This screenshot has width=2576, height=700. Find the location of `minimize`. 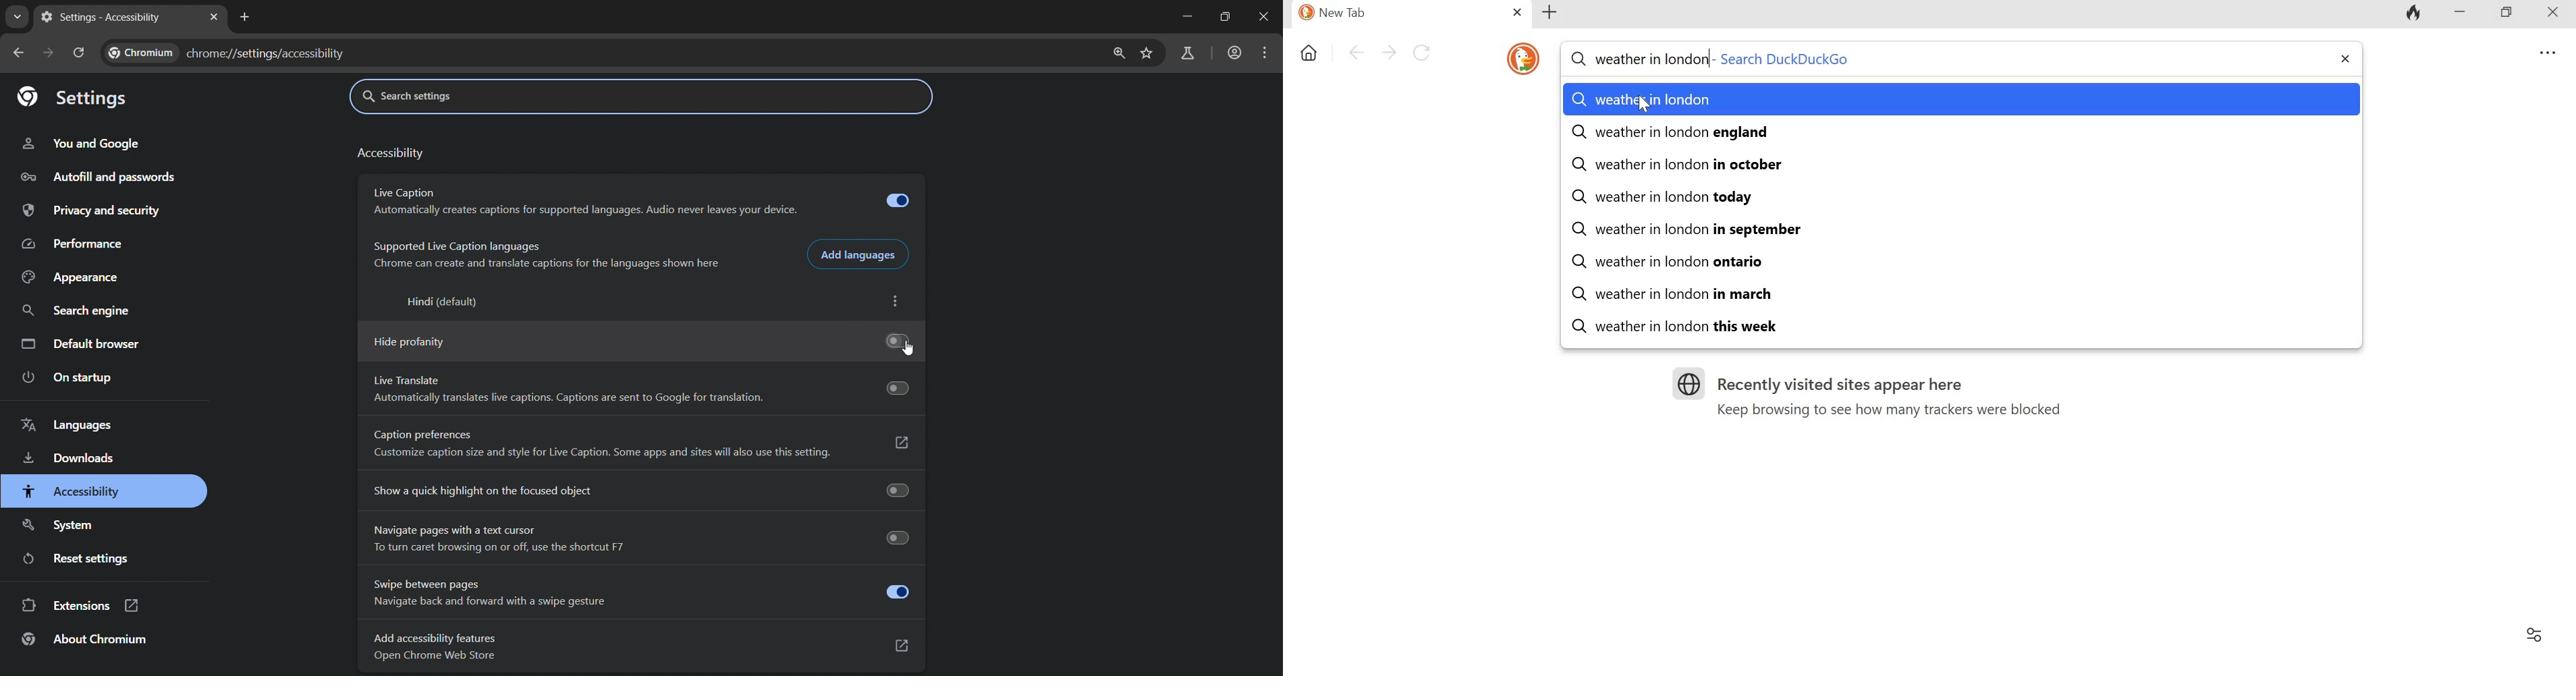

minimize is located at coordinates (1190, 16).